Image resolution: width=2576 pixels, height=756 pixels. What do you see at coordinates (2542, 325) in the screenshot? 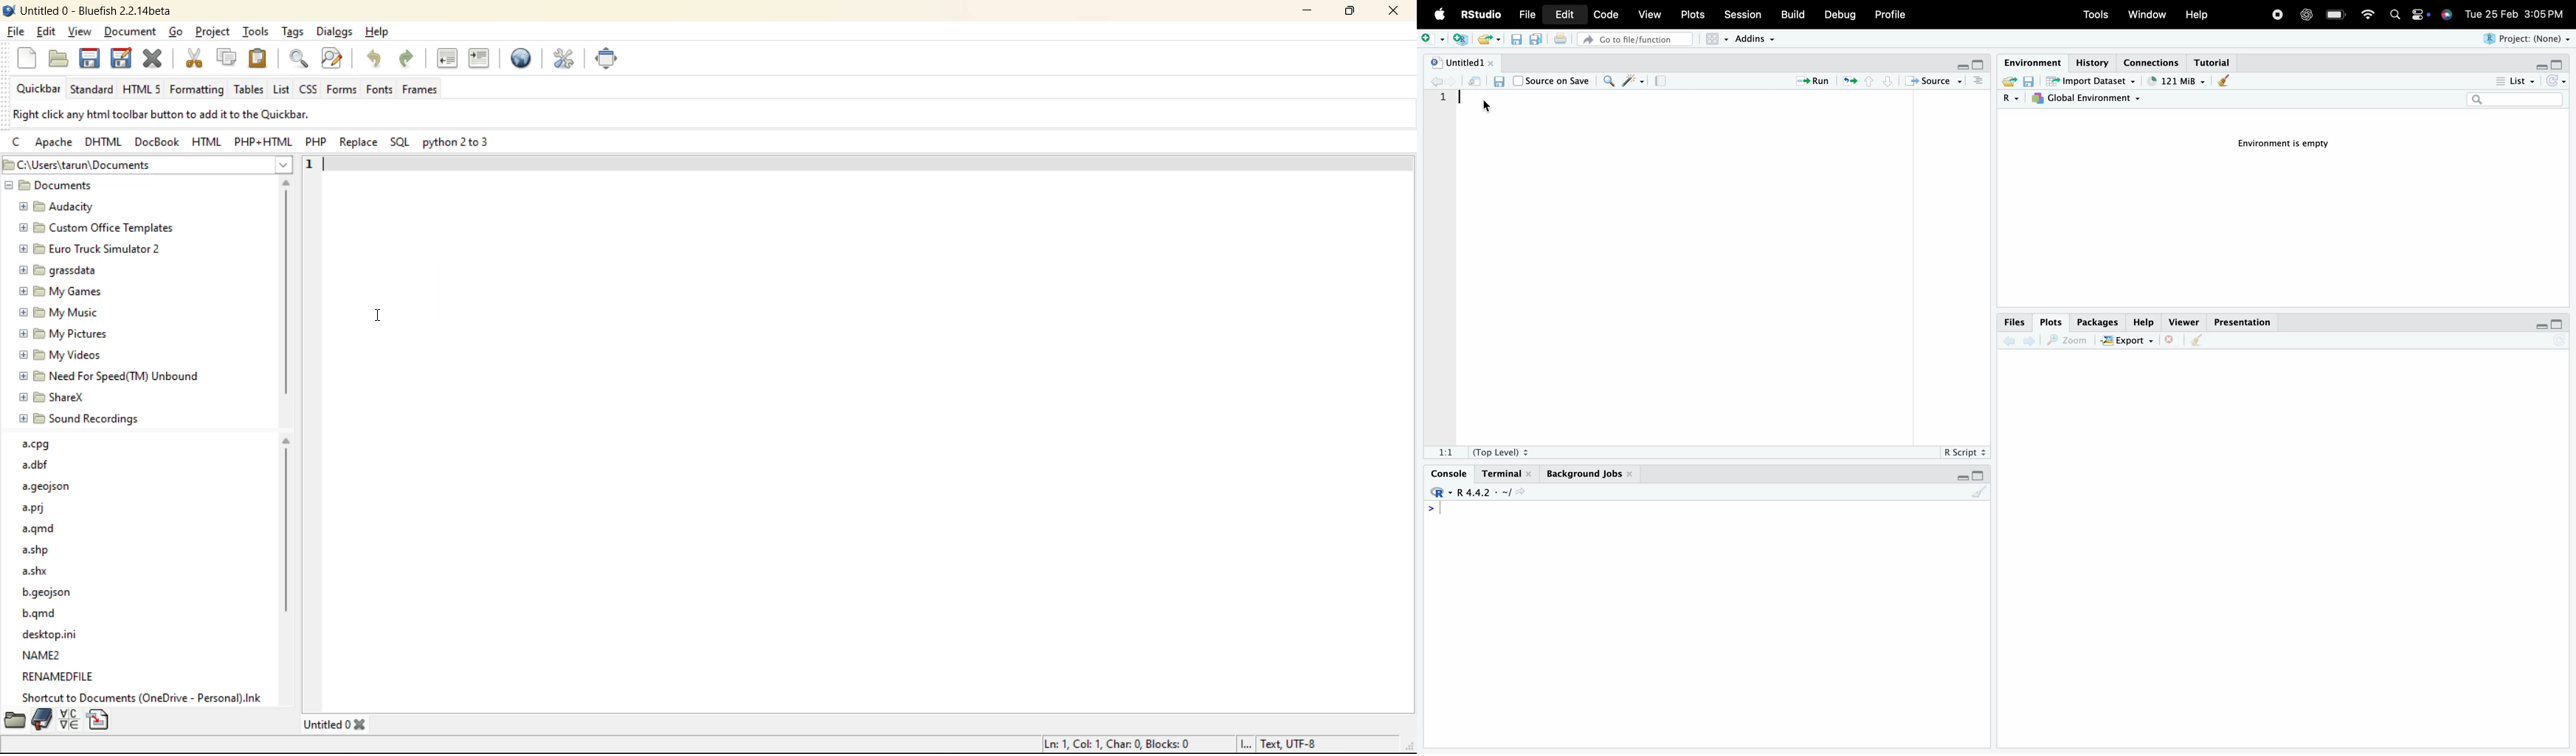
I see `Minimize` at bounding box center [2542, 325].